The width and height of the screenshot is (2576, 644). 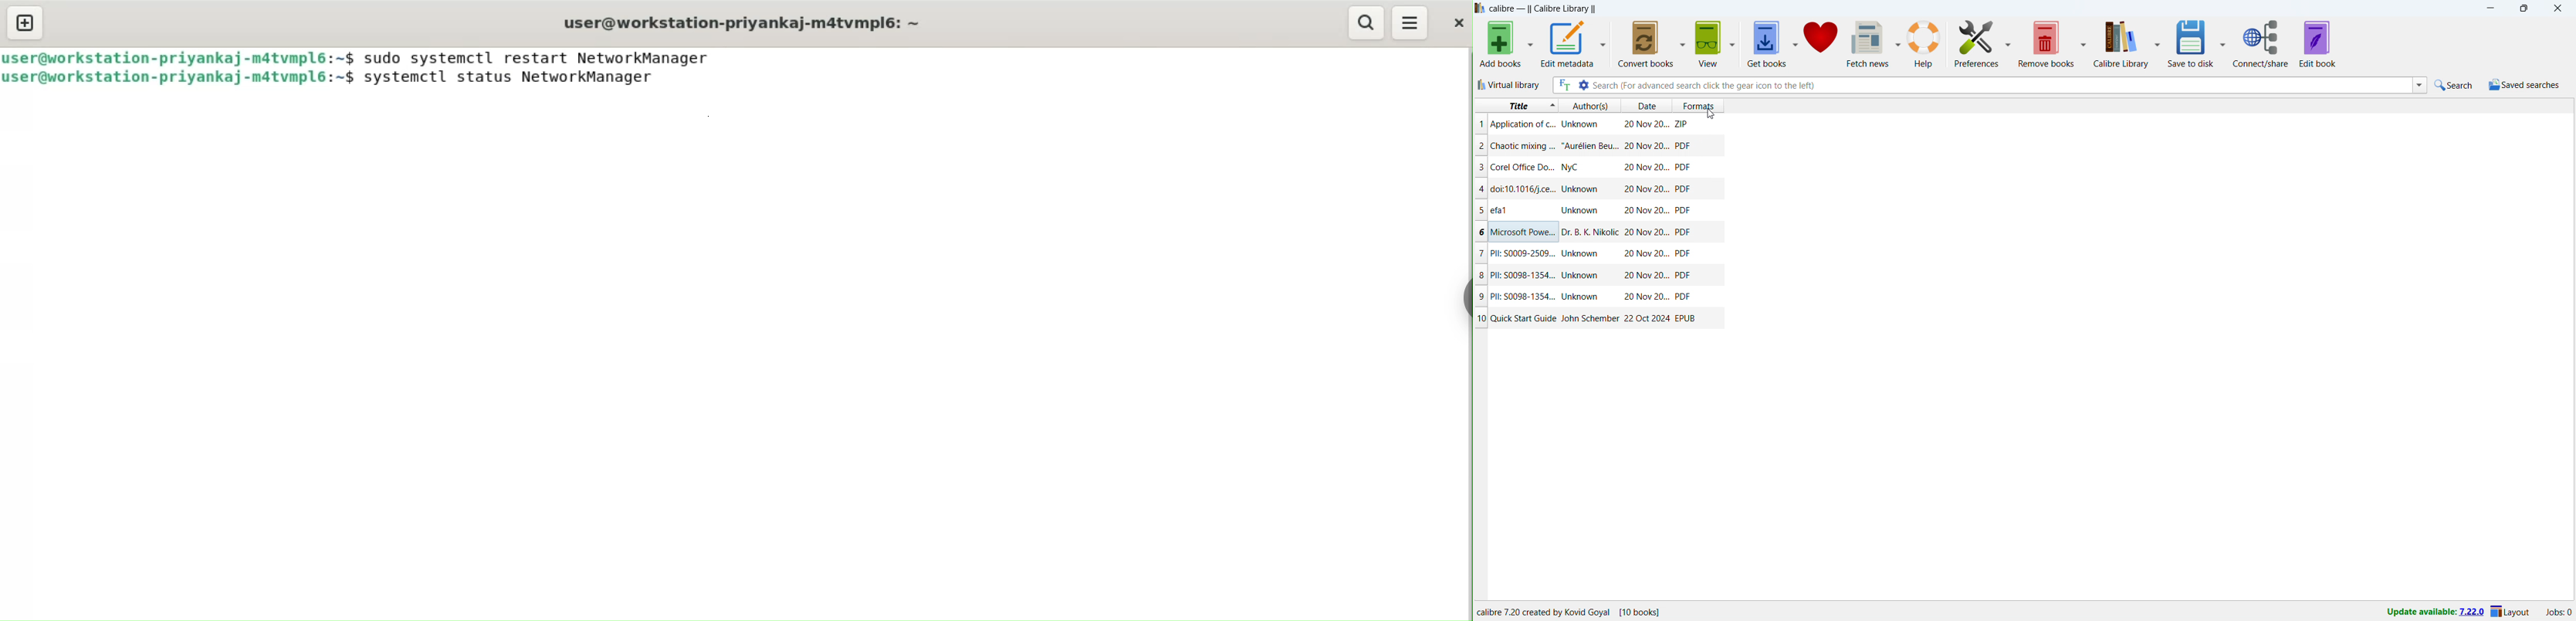 I want to click on quick search, so click(x=2454, y=85).